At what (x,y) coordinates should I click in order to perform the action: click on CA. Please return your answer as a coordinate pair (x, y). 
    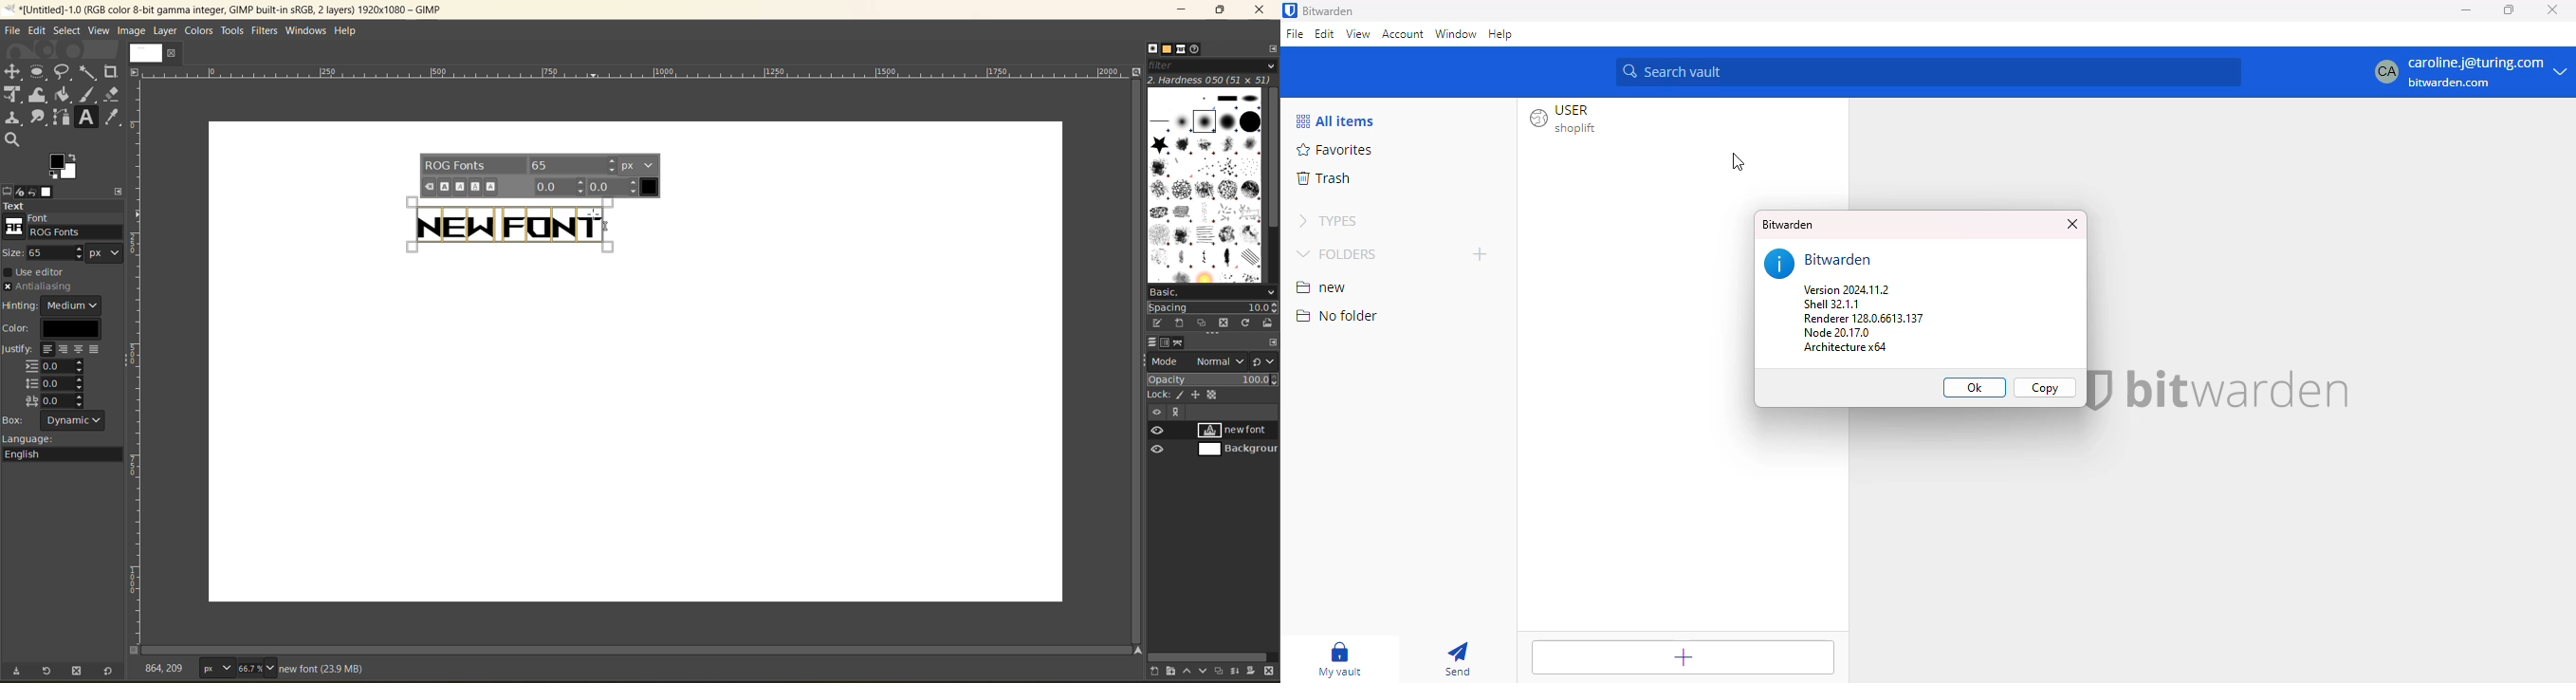
    Looking at the image, I should click on (2383, 72).